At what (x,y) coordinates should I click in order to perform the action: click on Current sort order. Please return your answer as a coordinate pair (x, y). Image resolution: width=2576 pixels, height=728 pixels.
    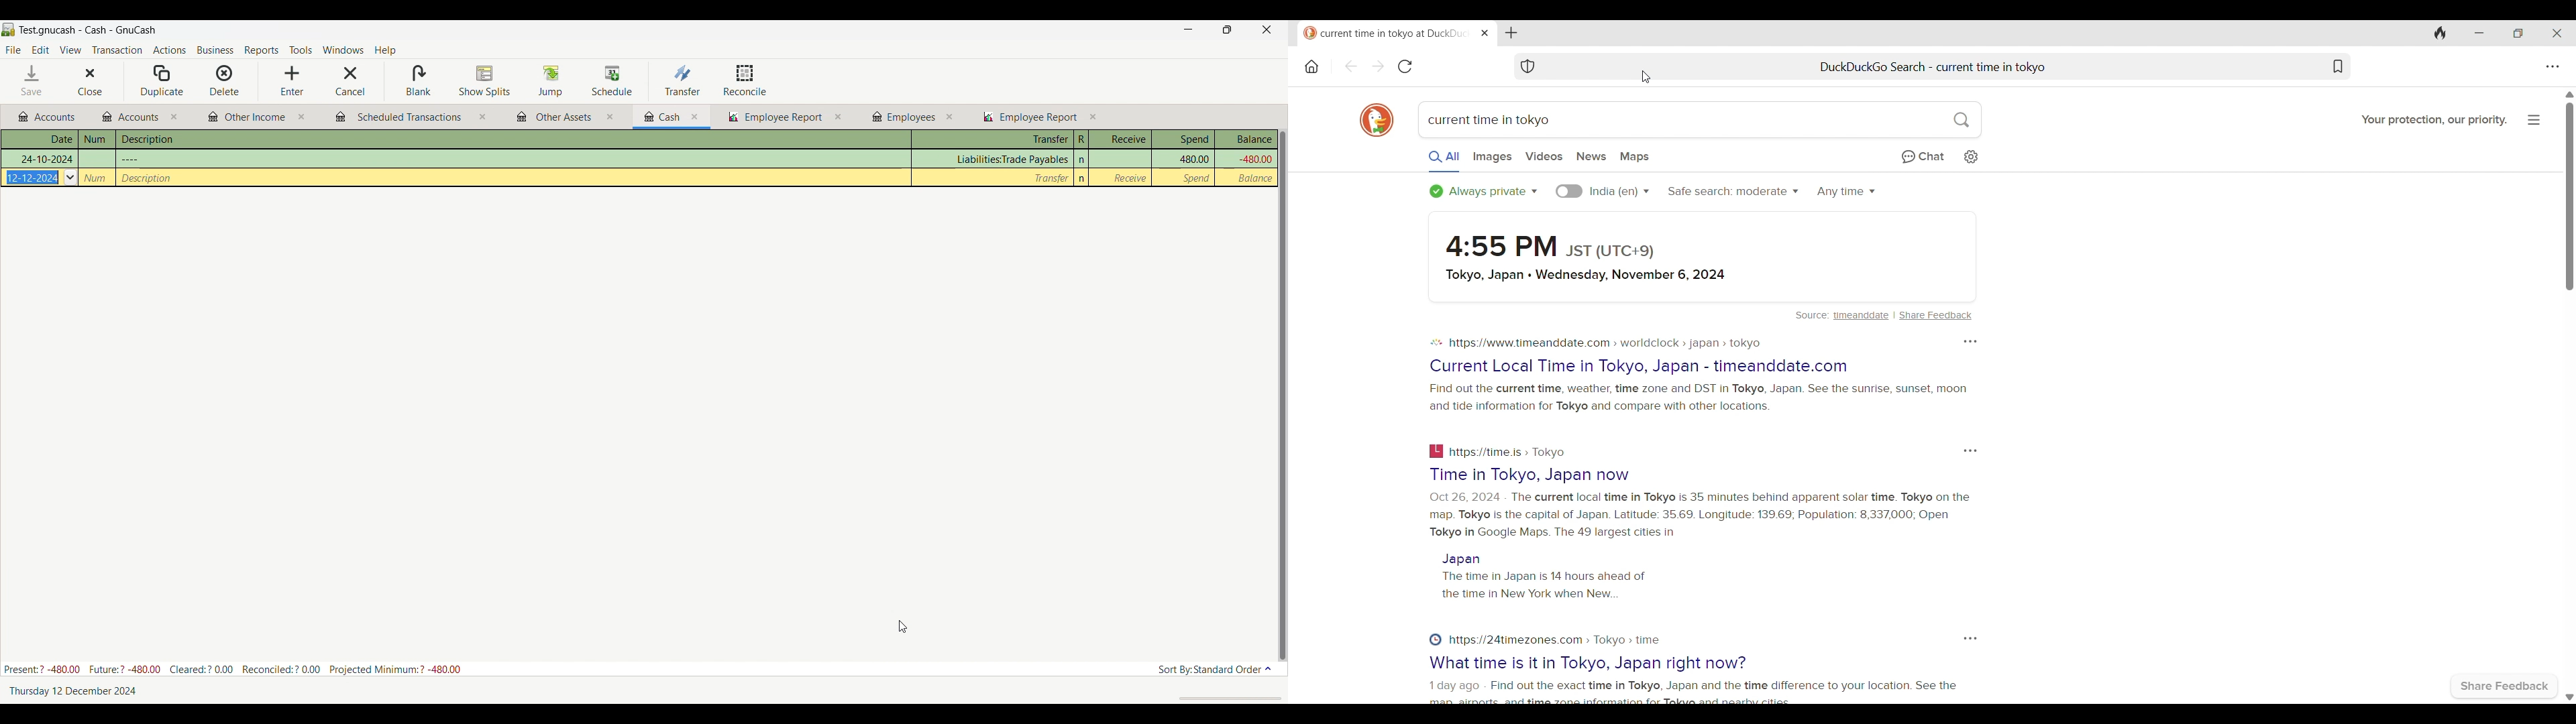
    Looking at the image, I should click on (1215, 670).